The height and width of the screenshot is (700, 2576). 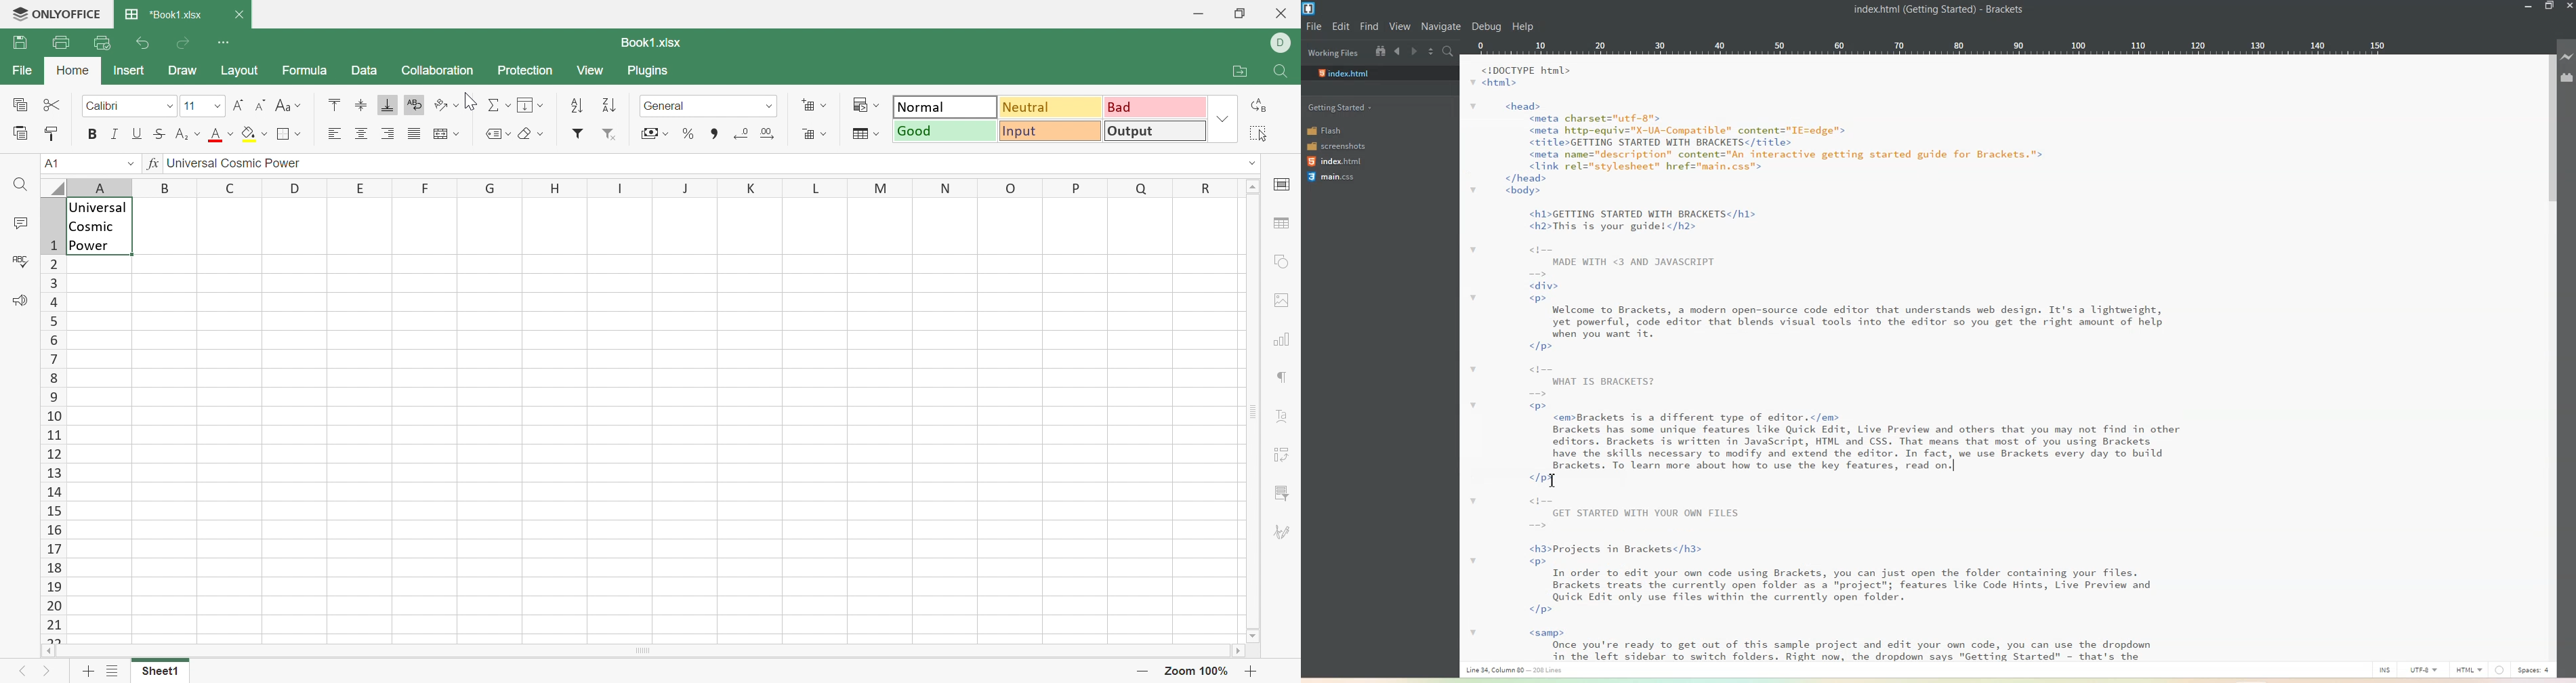 What do you see at coordinates (115, 671) in the screenshot?
I see `List of sheets` at bounding box center [115, 671].